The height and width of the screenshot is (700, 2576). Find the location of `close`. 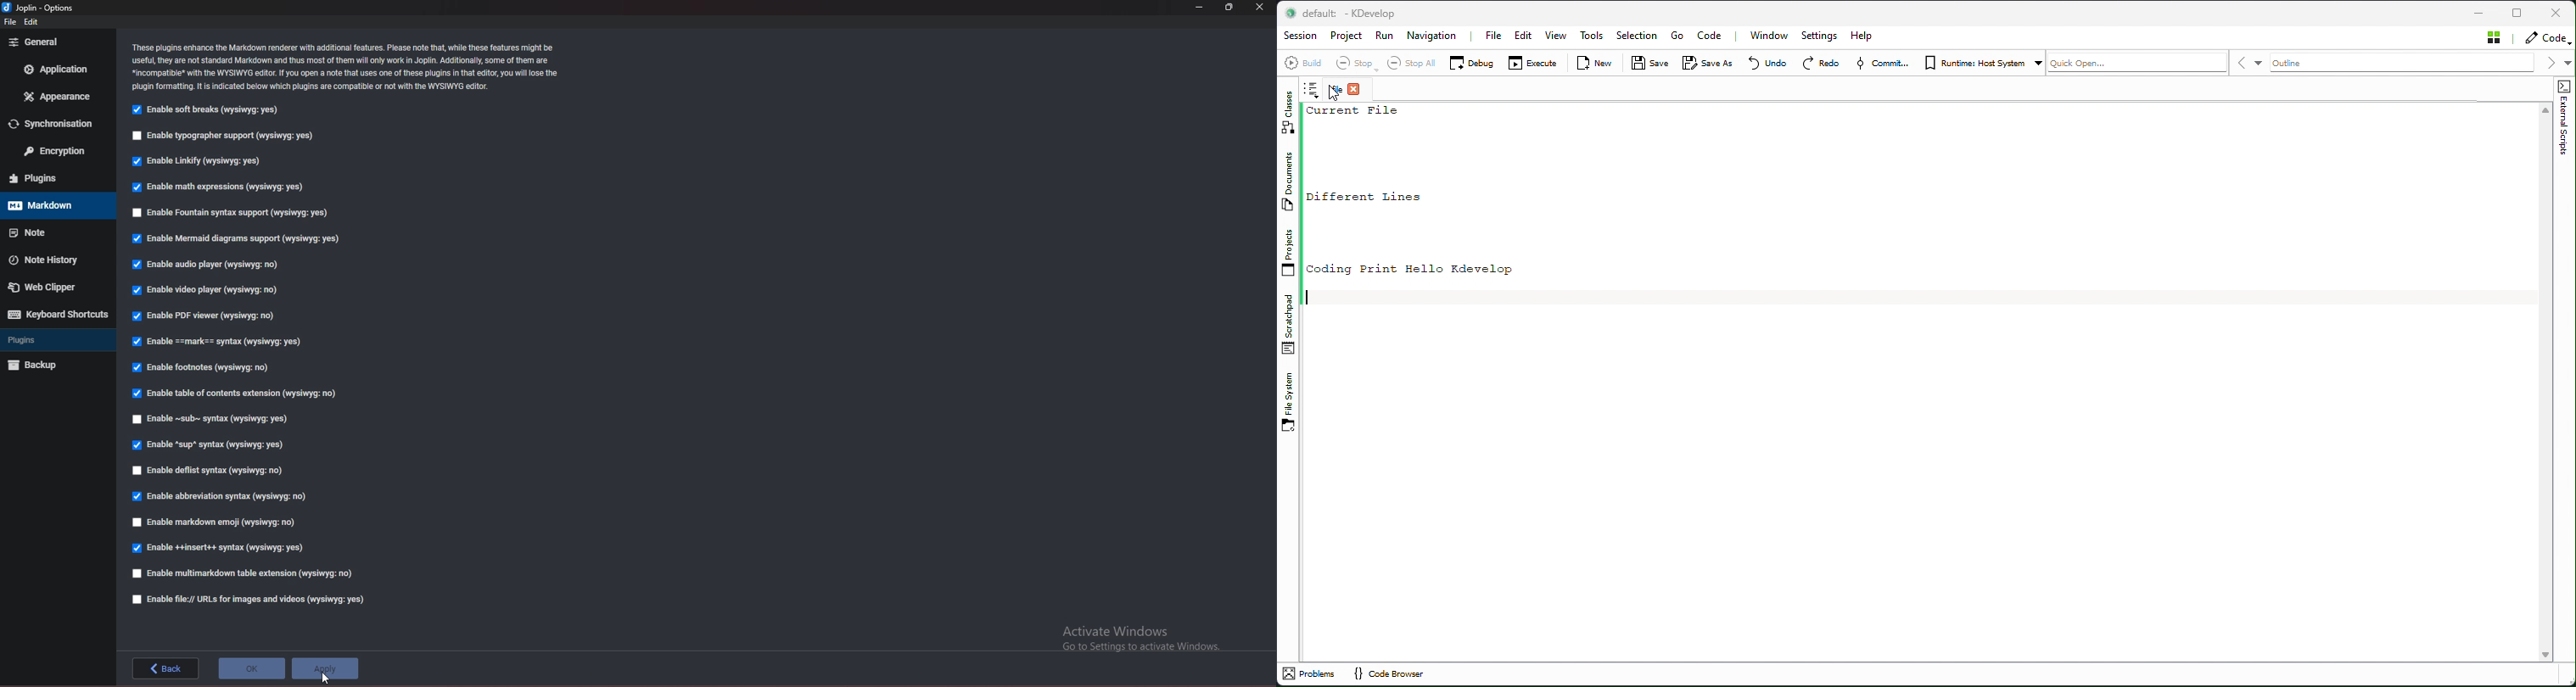

close is located at coordinates (1262, 7).